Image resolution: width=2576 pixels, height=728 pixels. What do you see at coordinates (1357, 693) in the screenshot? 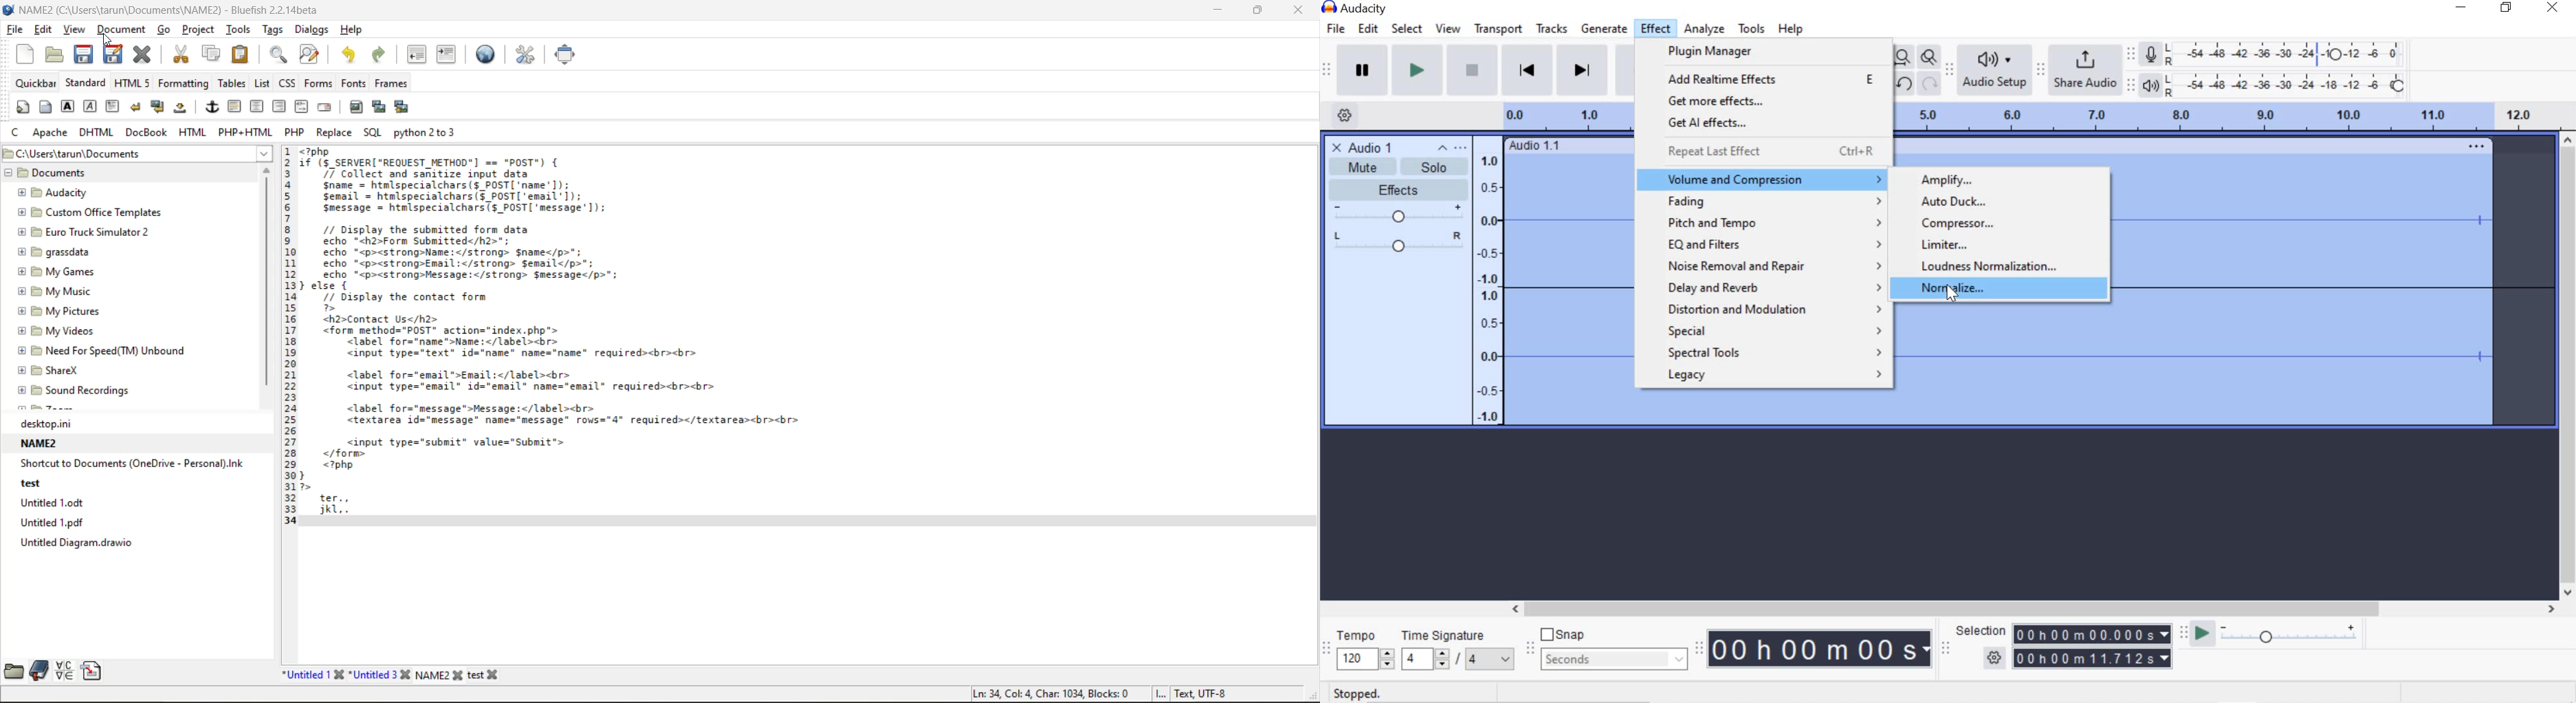
I see `STOPPED` at bounding box center [1357, 693].